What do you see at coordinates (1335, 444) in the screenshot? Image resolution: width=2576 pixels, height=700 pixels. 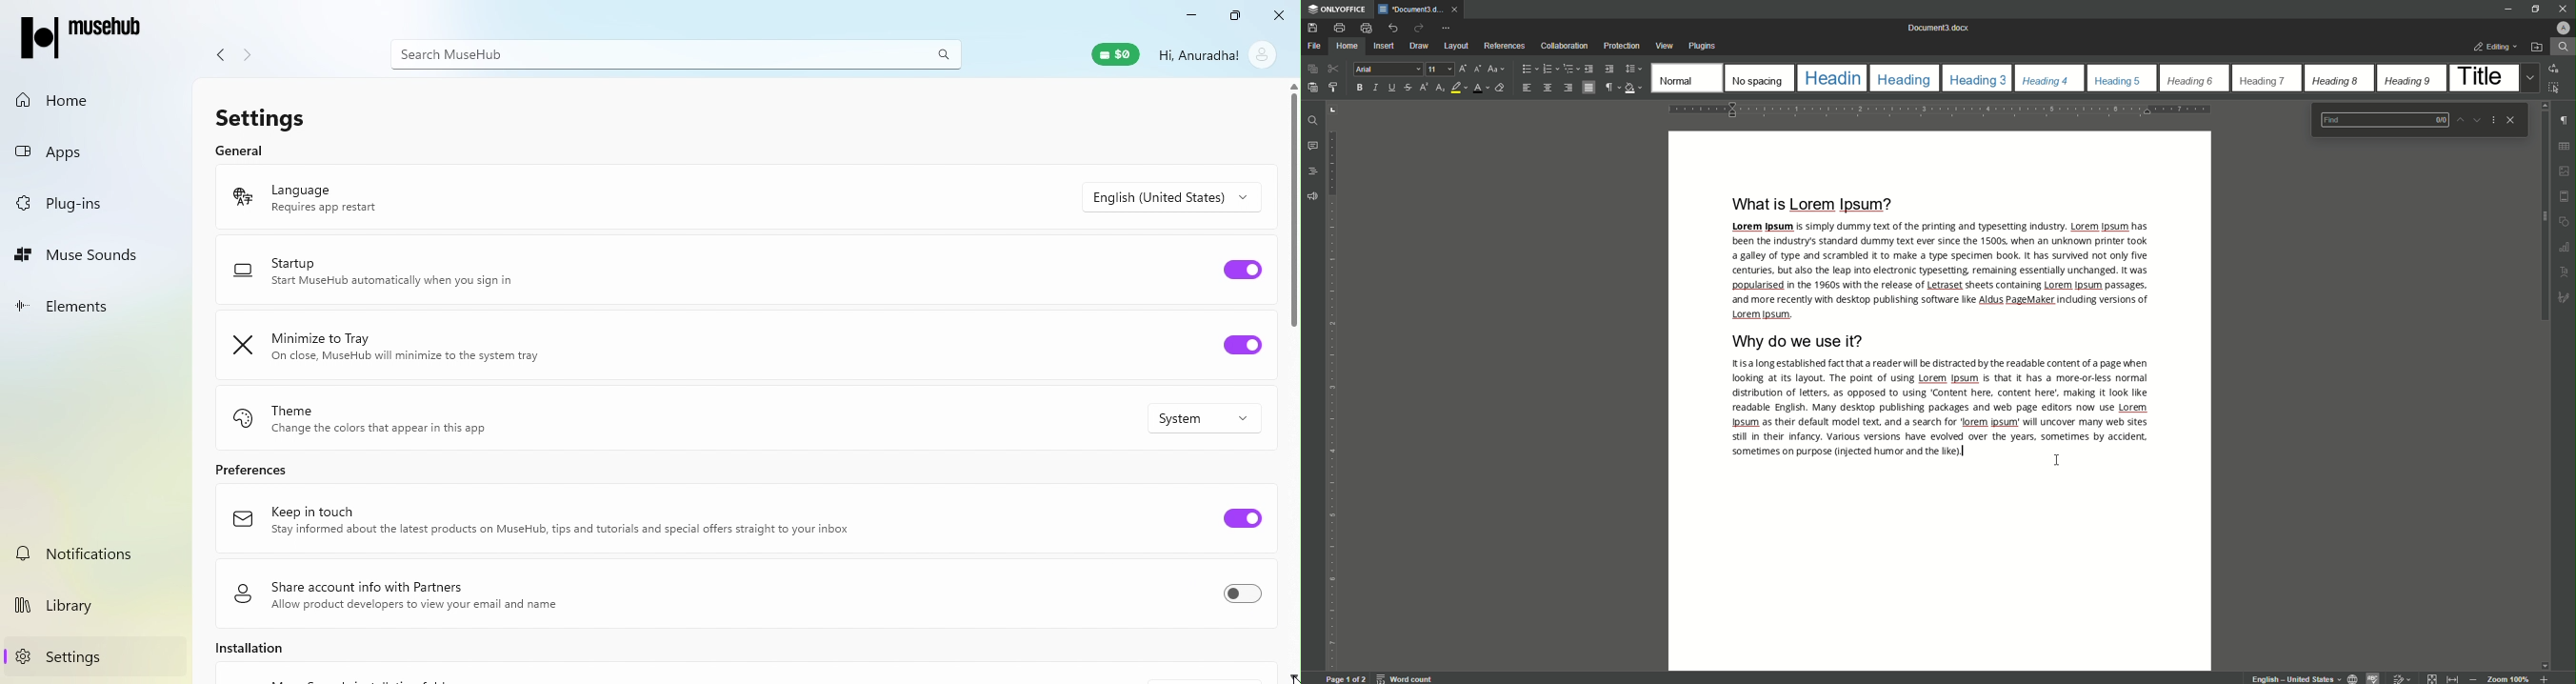 I see `vertical scale` at bounding box center [1335, 444].